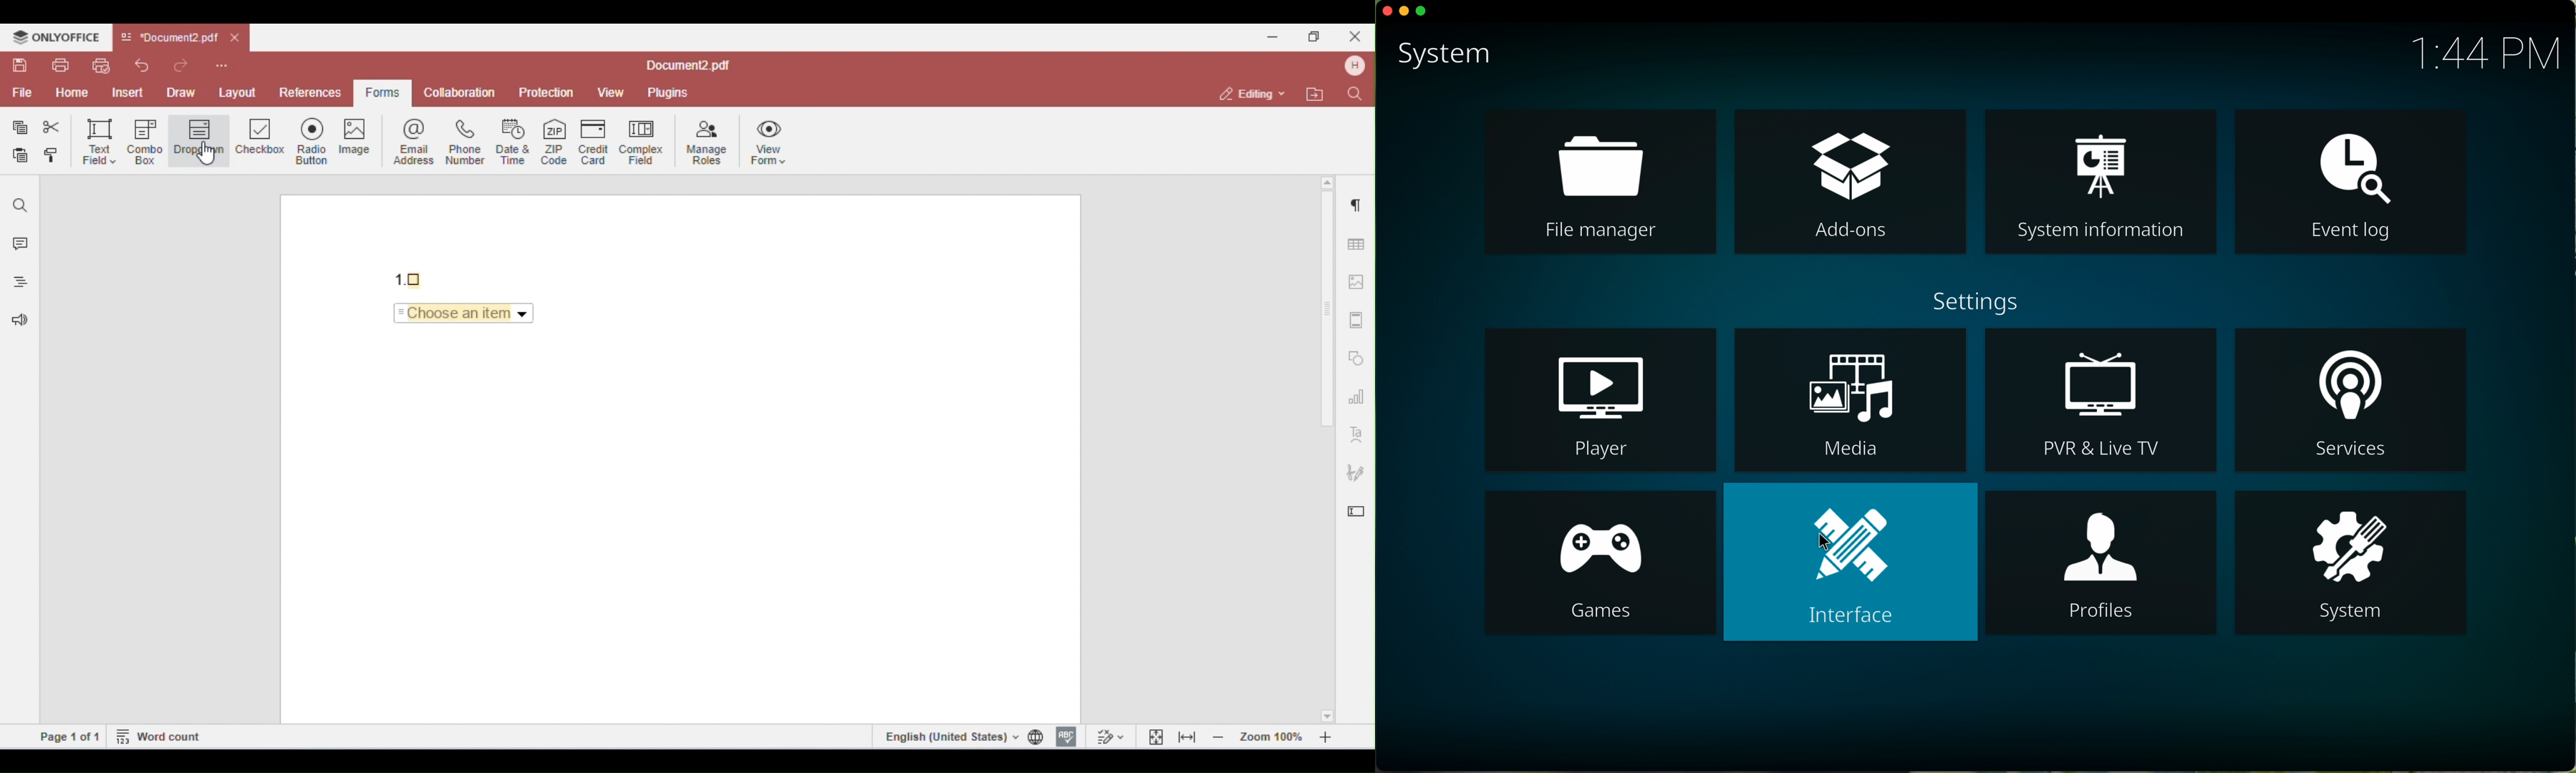  What do you see at coordinates (1851, 561) in the screenshot?
I see `click on interface` at bounding box center [1851, 561].